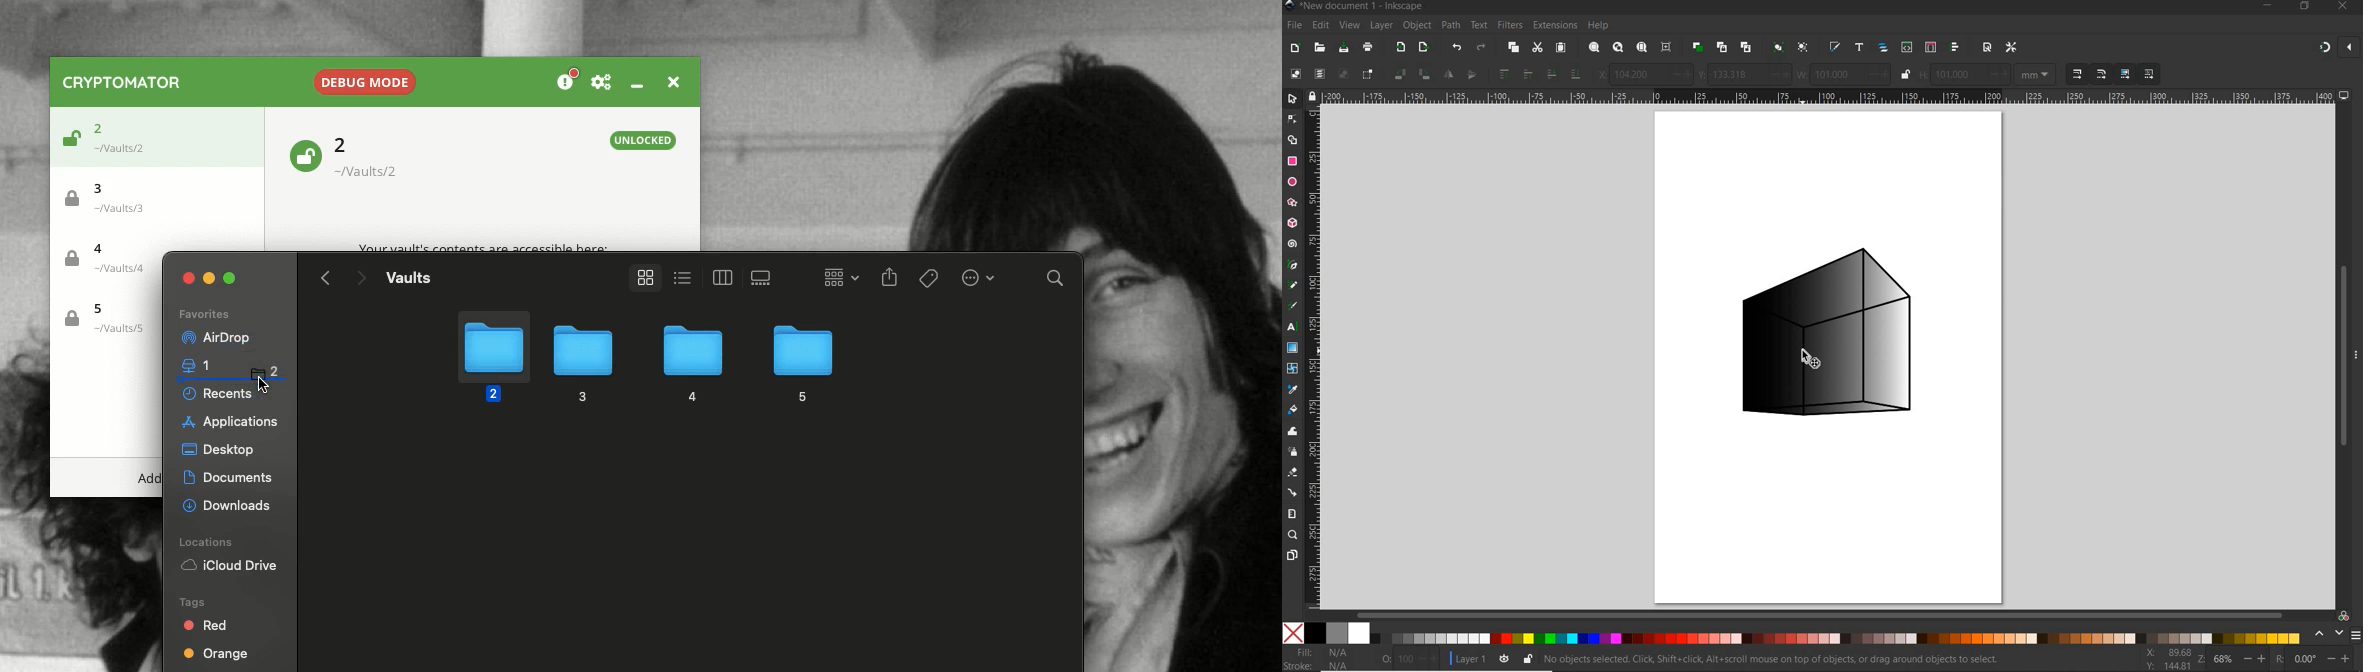  I want to click on increase/decrease, so click(2256, 658).